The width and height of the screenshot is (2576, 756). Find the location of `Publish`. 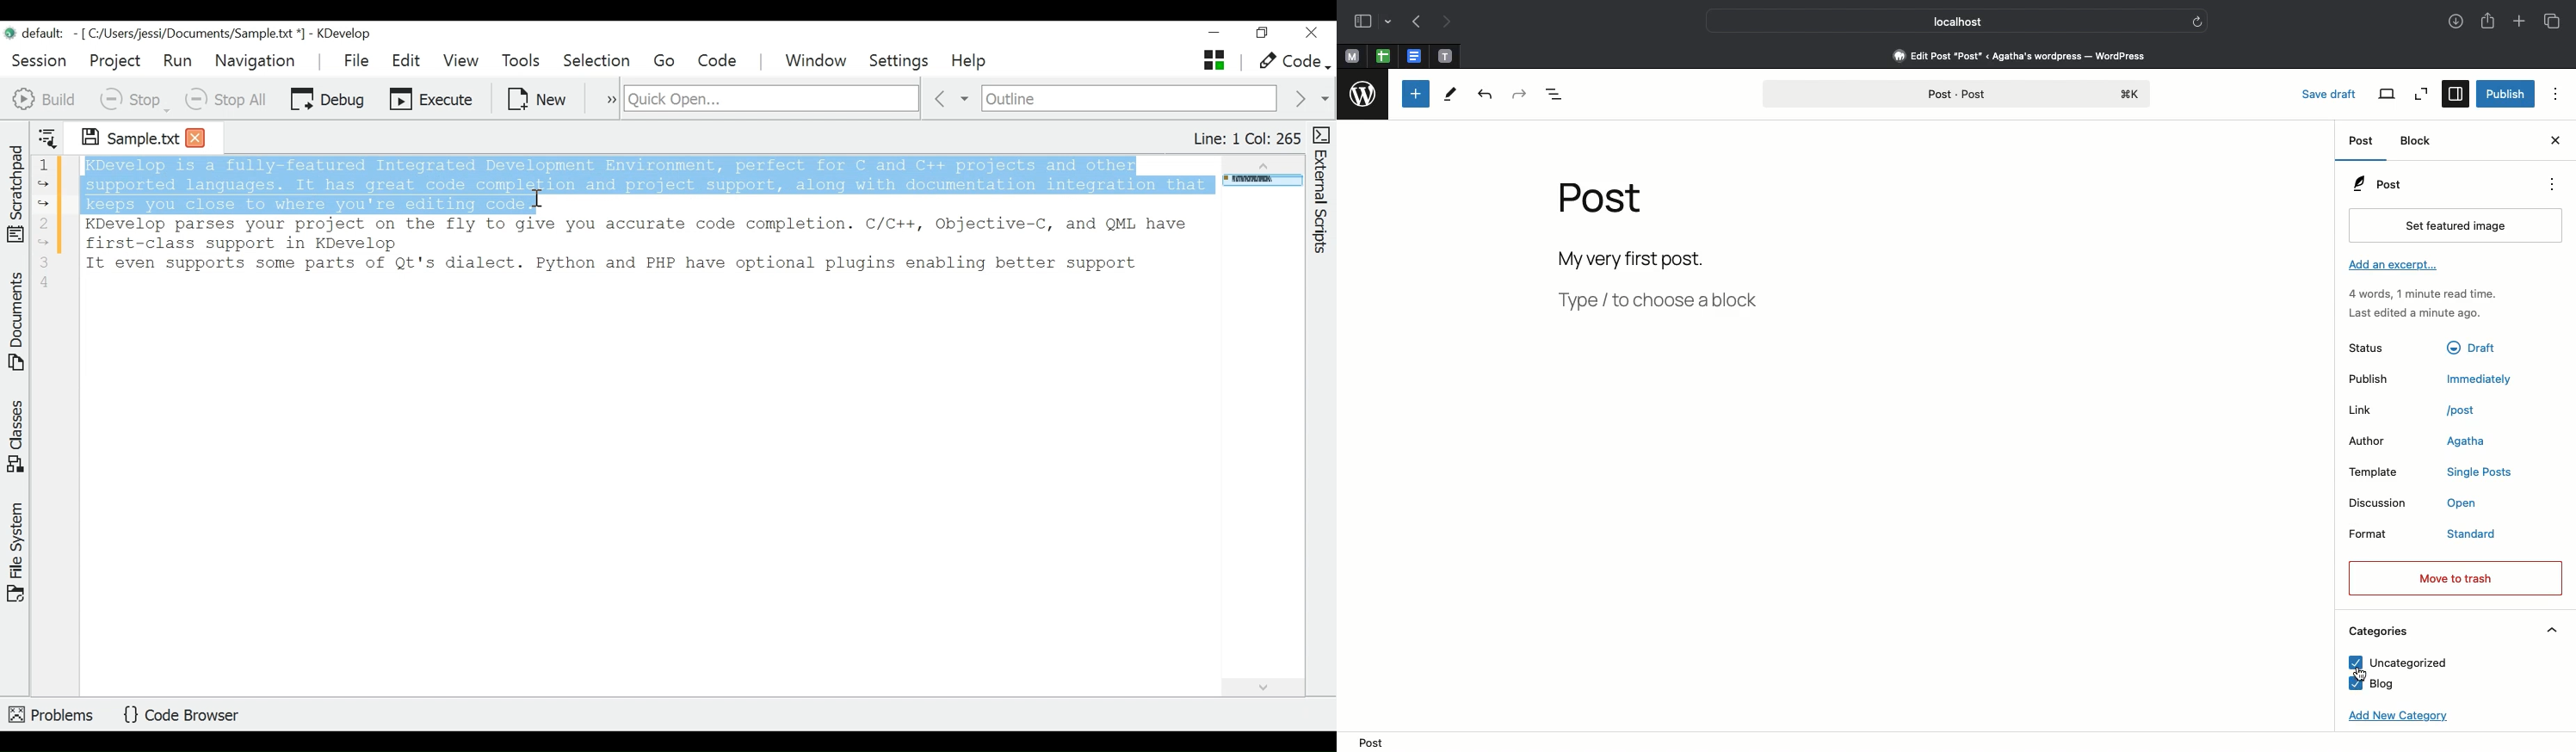

Publish is located at coordinates (2505, 92).